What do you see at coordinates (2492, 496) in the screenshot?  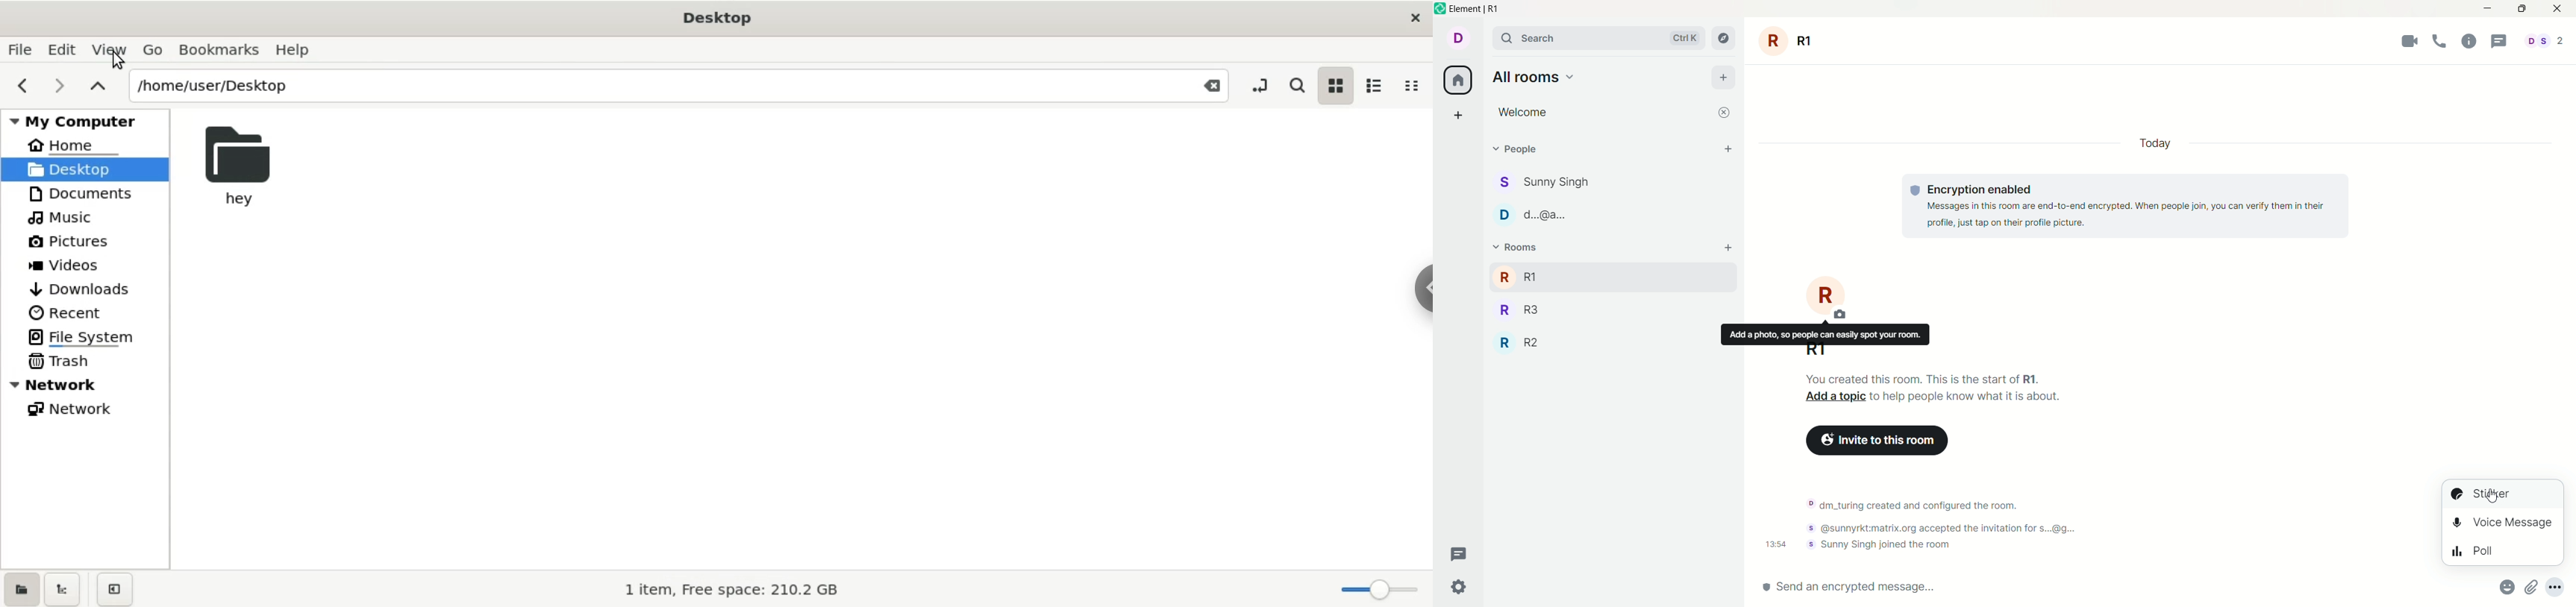 I see `Cursor` at bounding box center [2492, 496].